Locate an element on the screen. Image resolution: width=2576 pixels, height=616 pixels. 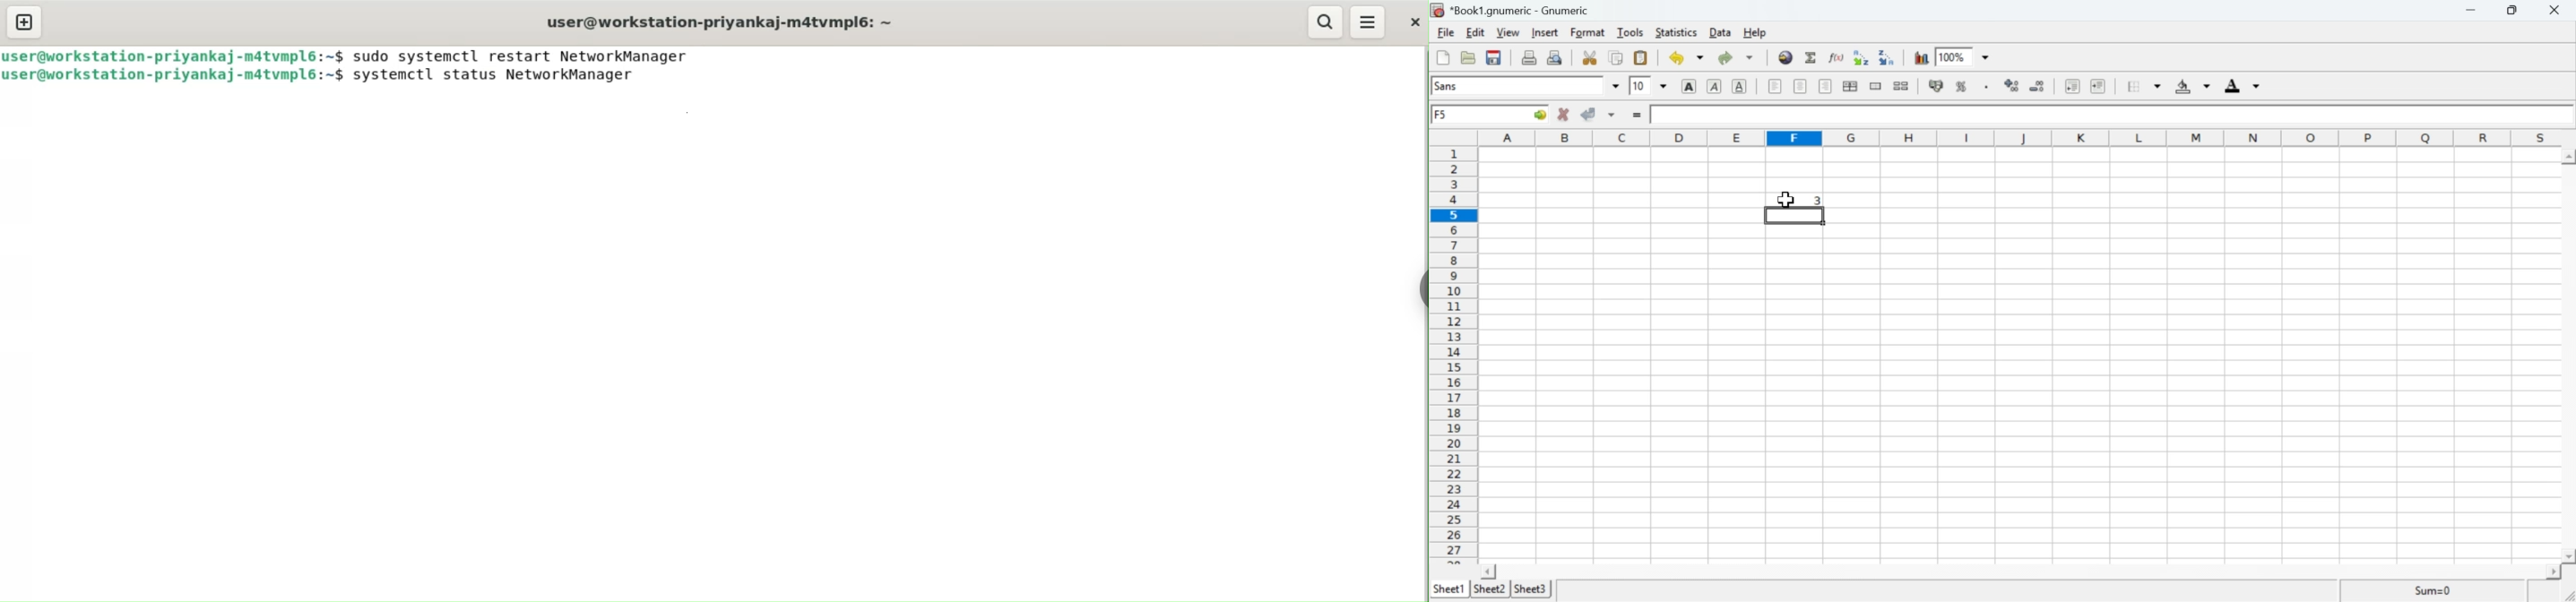
View is located at coordinates (1508, 32).